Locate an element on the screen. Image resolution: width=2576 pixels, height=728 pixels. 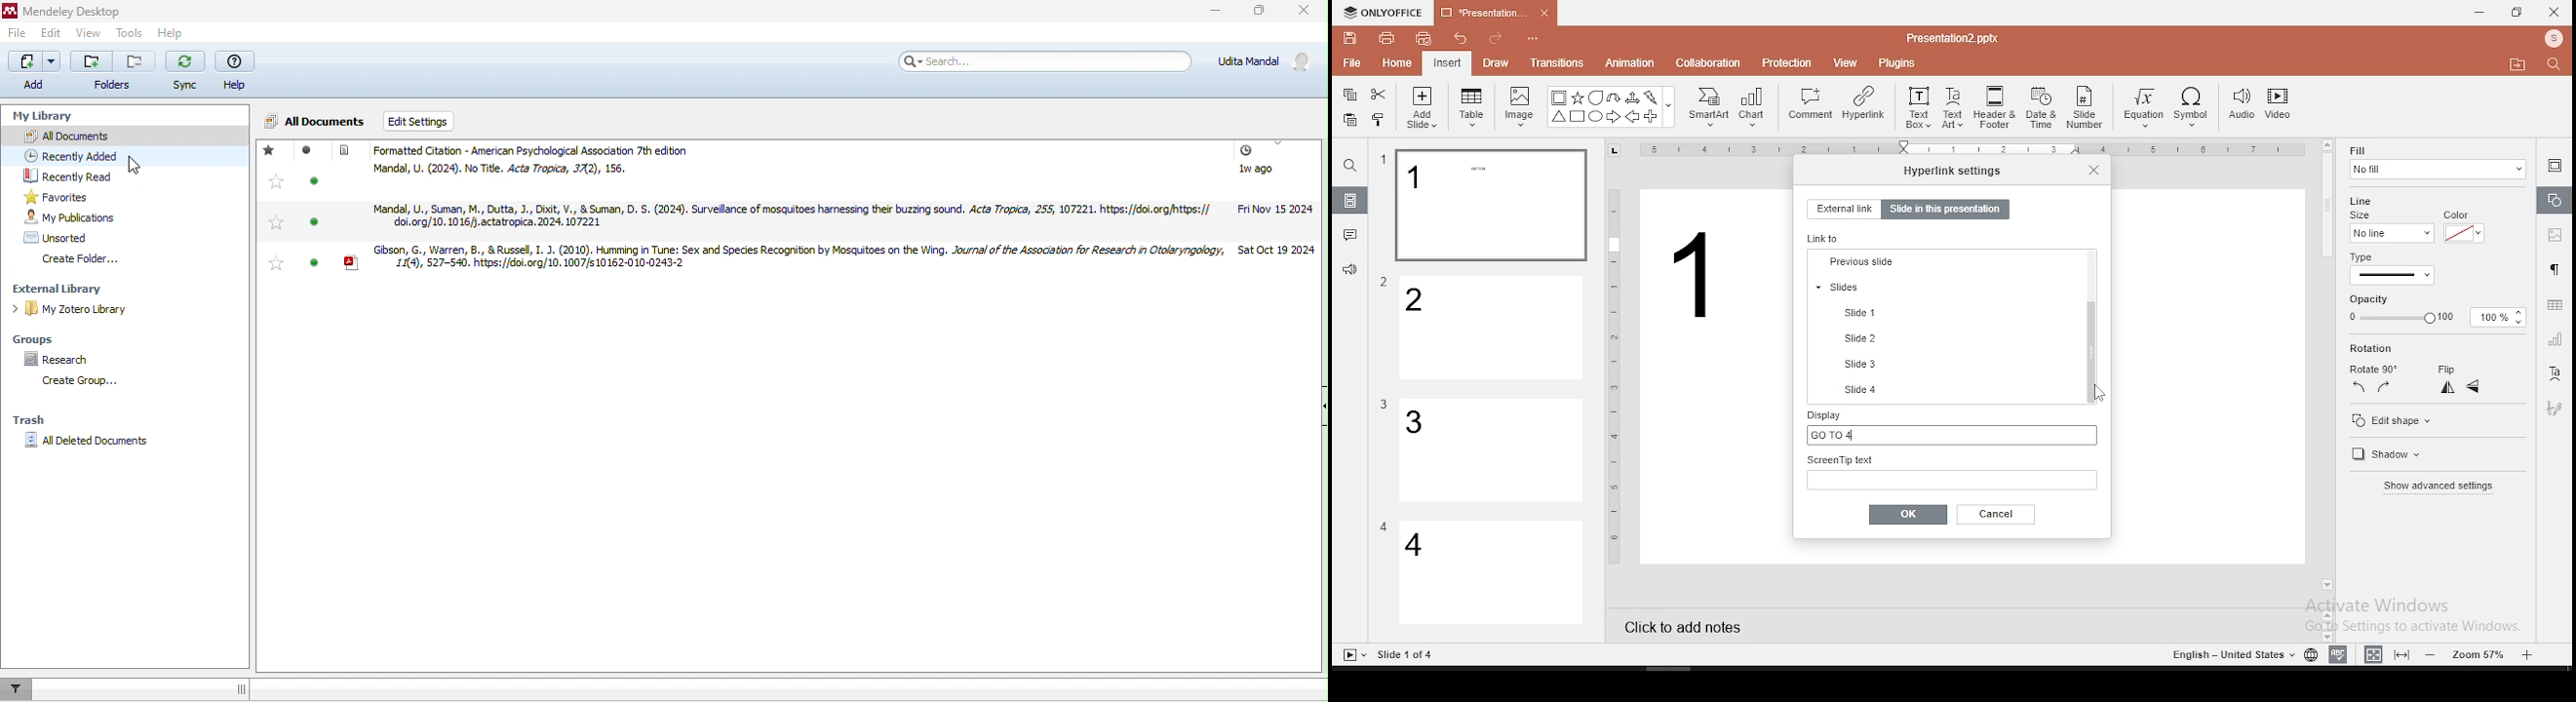
sat oct 19,2024 is located at coordinates (1278, 257).